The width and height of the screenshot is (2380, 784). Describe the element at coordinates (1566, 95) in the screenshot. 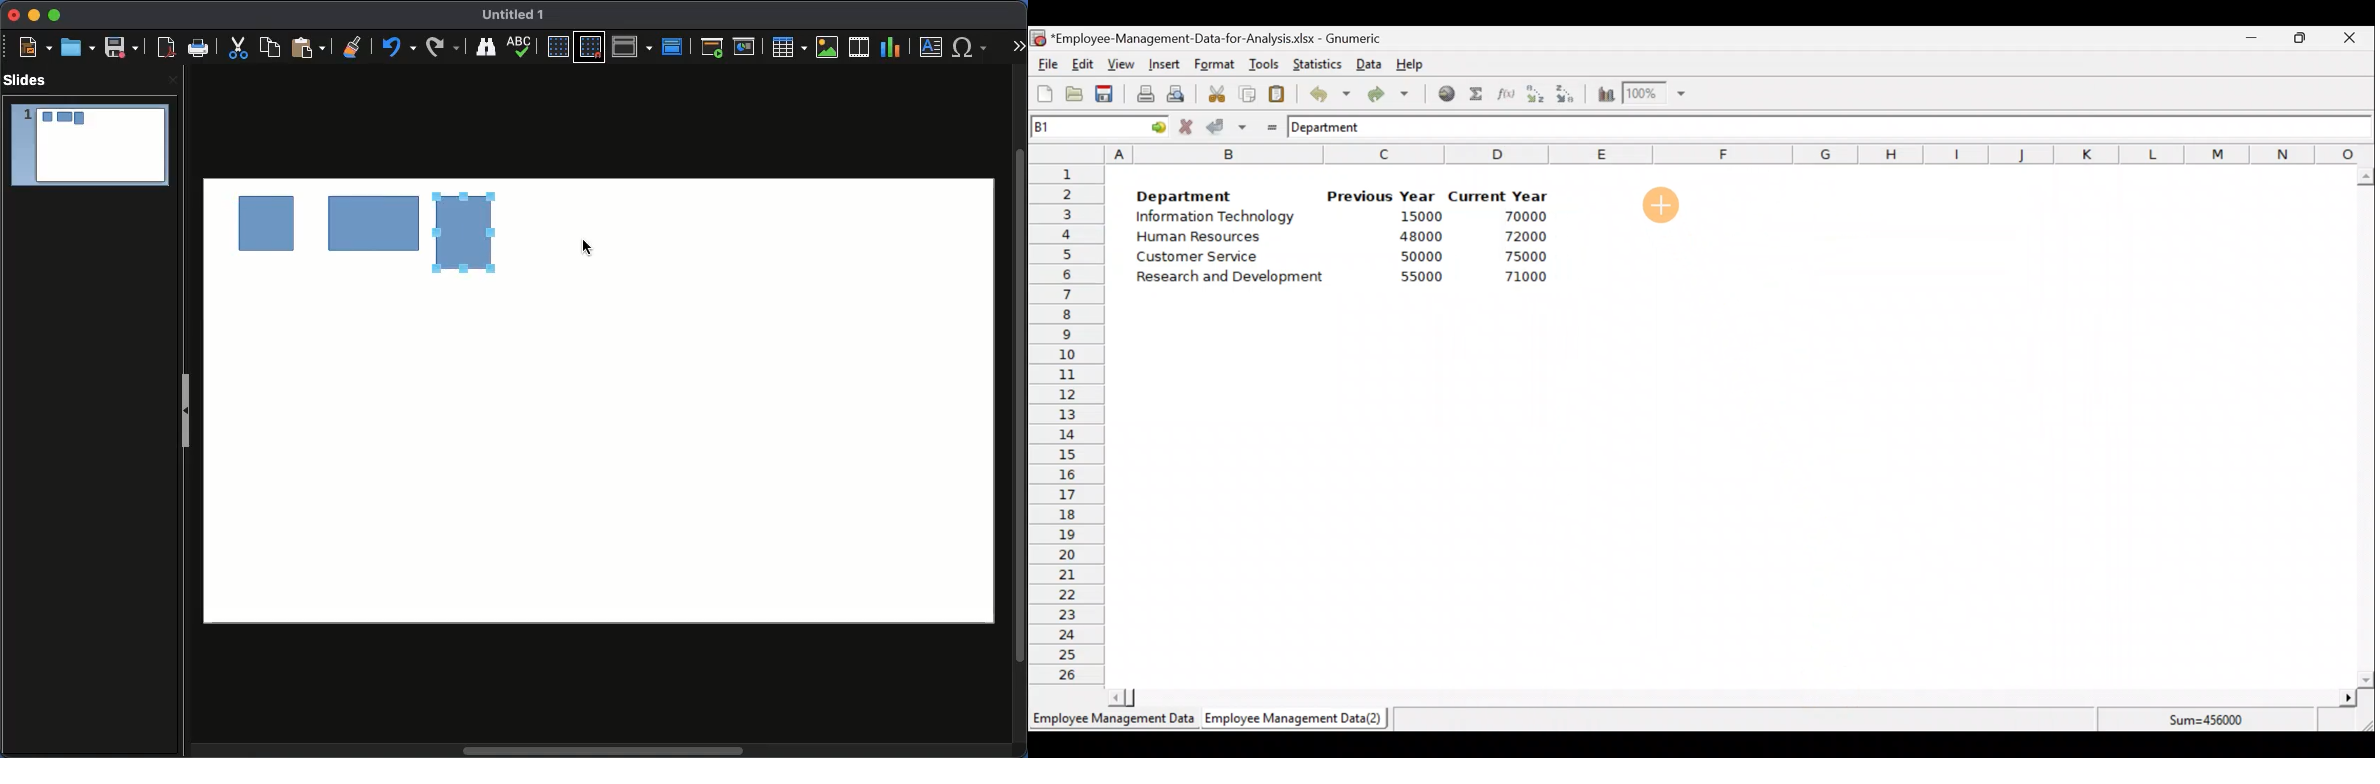

I see `Sort in descending order` at that location.